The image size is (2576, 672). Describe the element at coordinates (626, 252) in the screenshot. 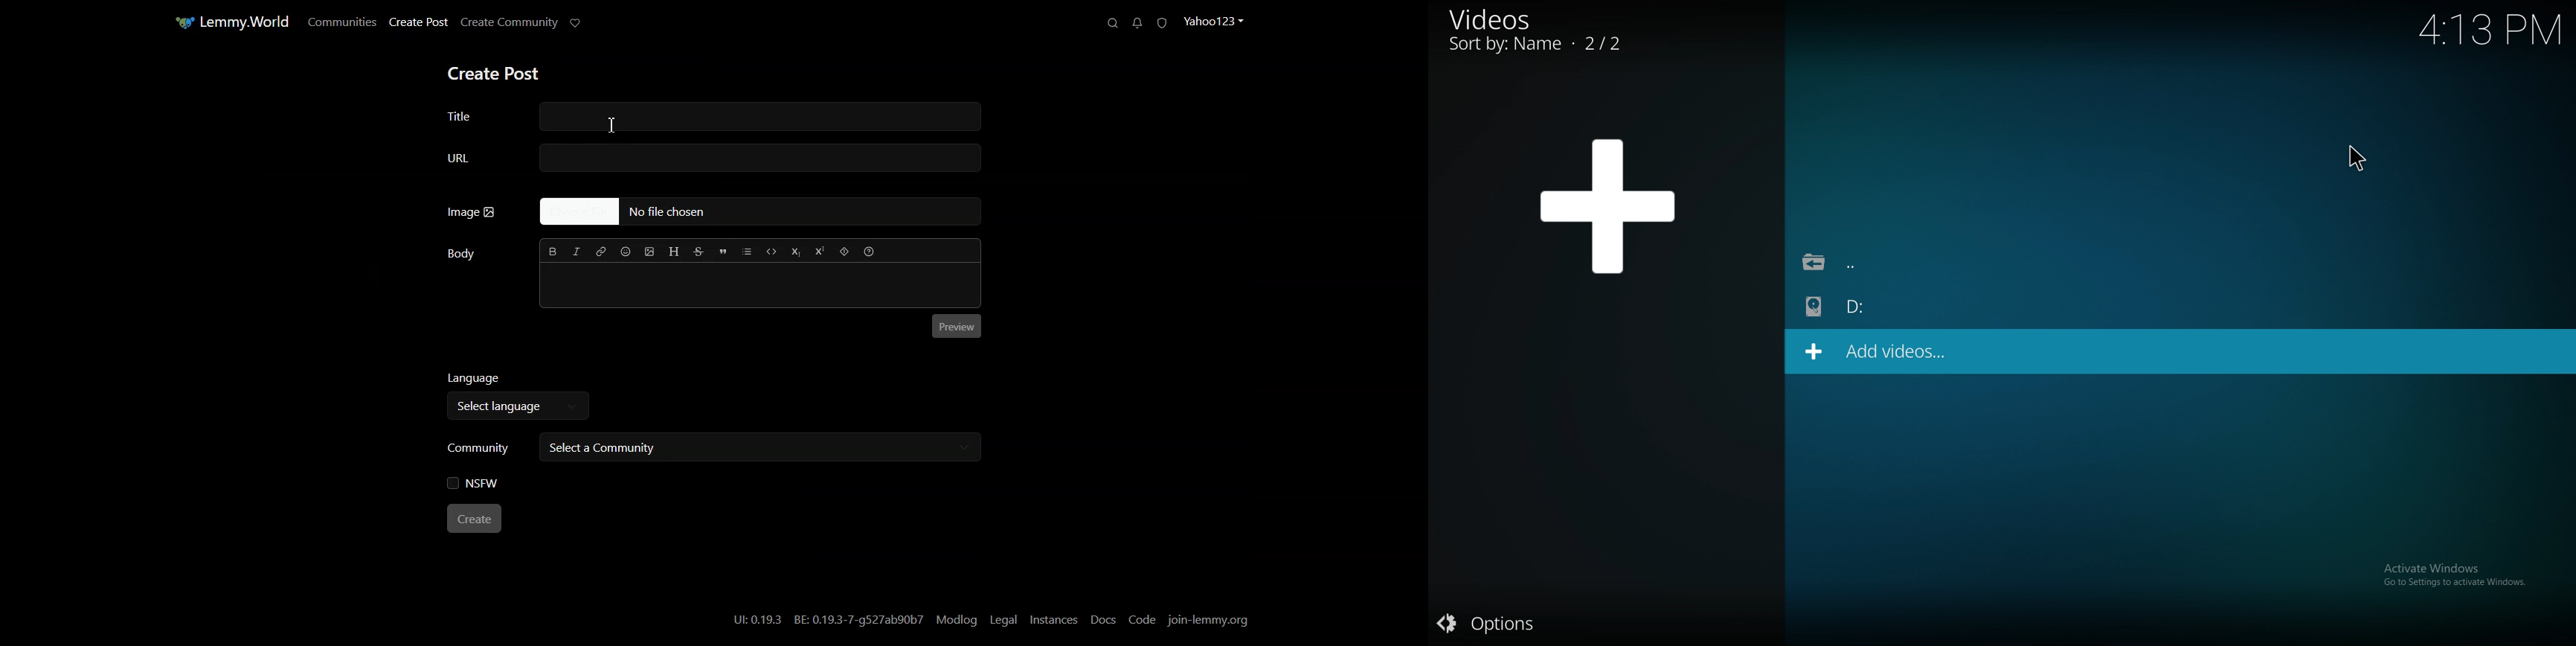

I see `Insert Emoji` at that location.